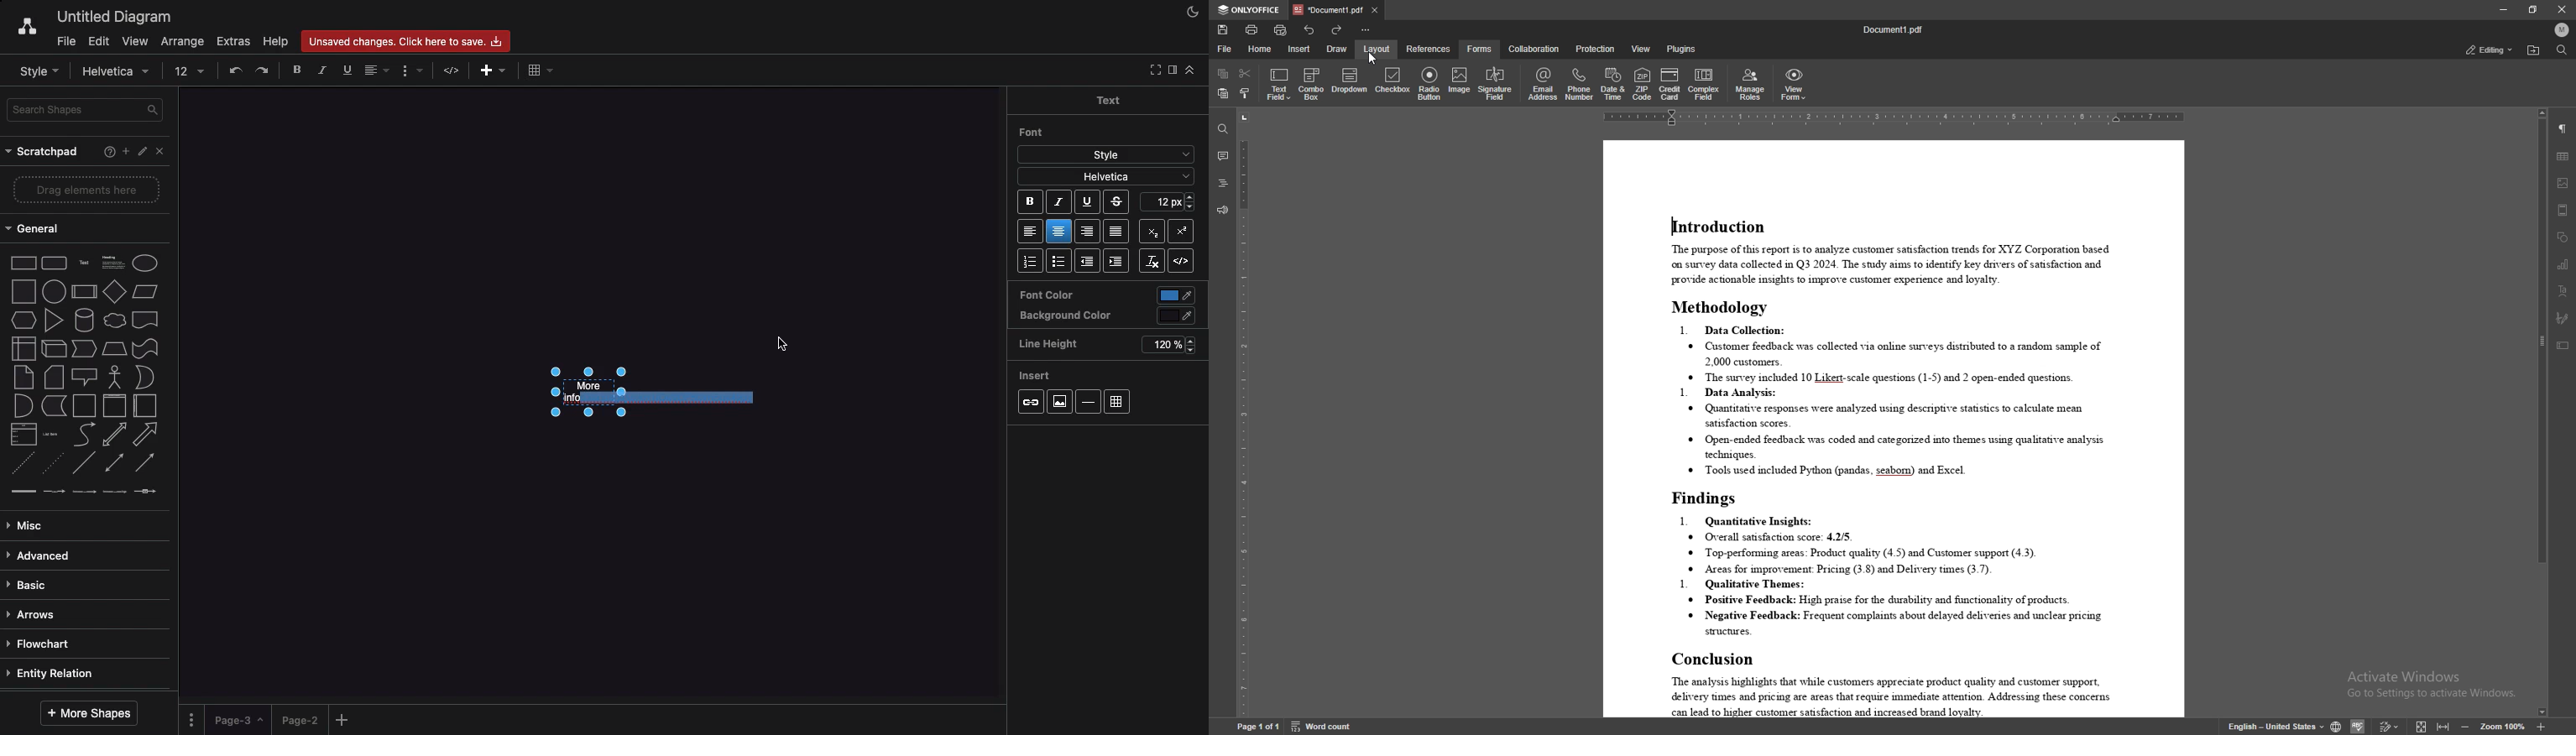  Describe the element at coordinates (98, 42) in the screenshot. I see `Edit` at that location.